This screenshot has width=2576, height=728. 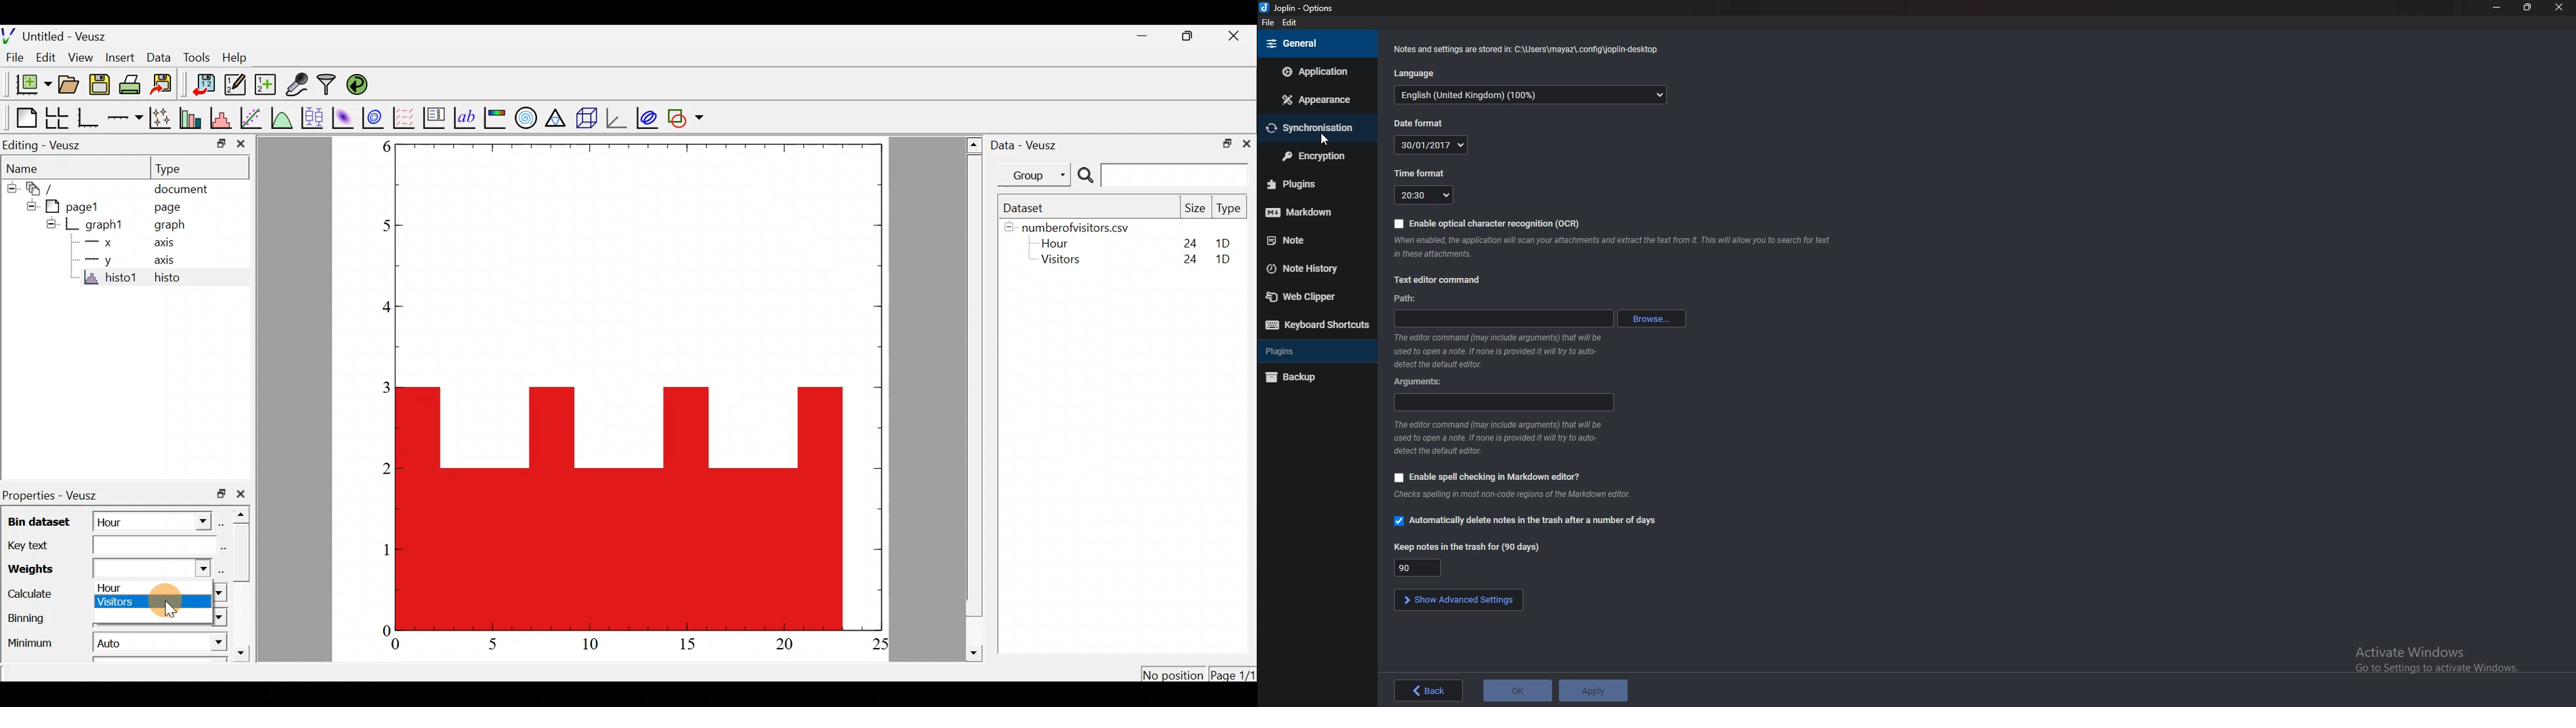 What do you see at coordinates (1163, 175) in the screenshot?
I see `Search bar` at bounding box center [1163, 175].